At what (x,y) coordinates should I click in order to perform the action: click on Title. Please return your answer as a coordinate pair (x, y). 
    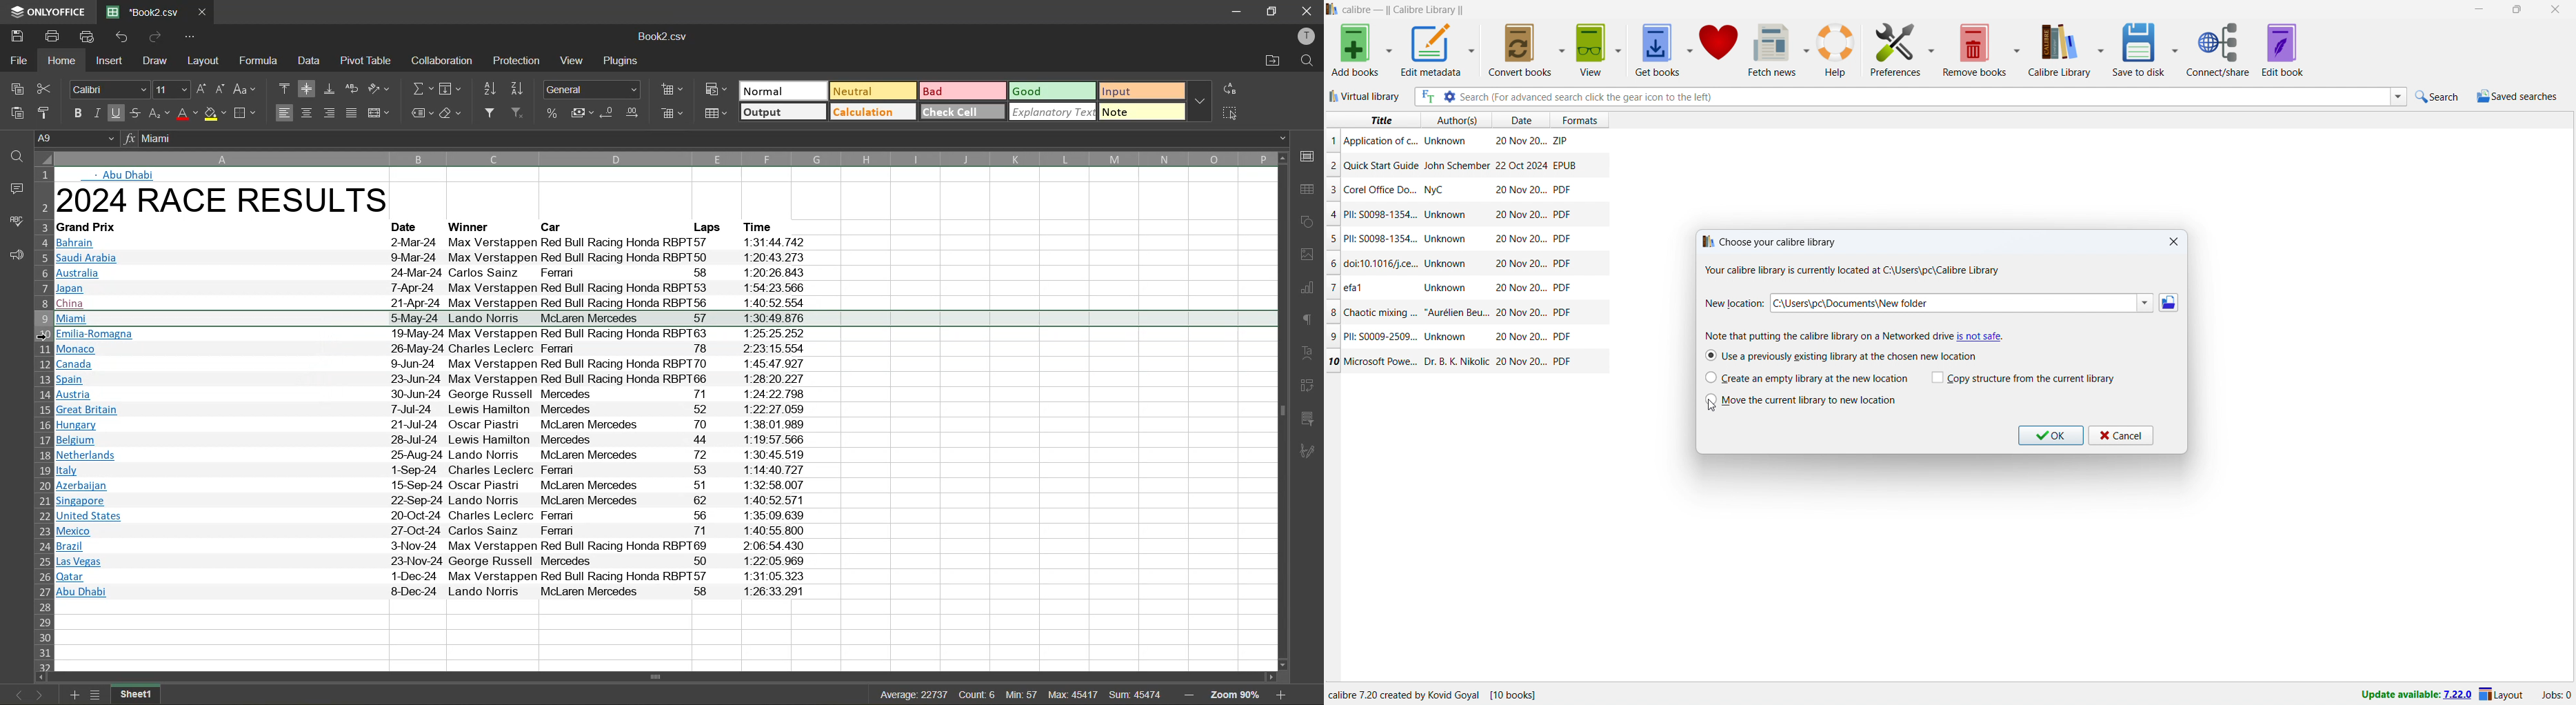
    Looking at the image, I should click on (1384, 362).